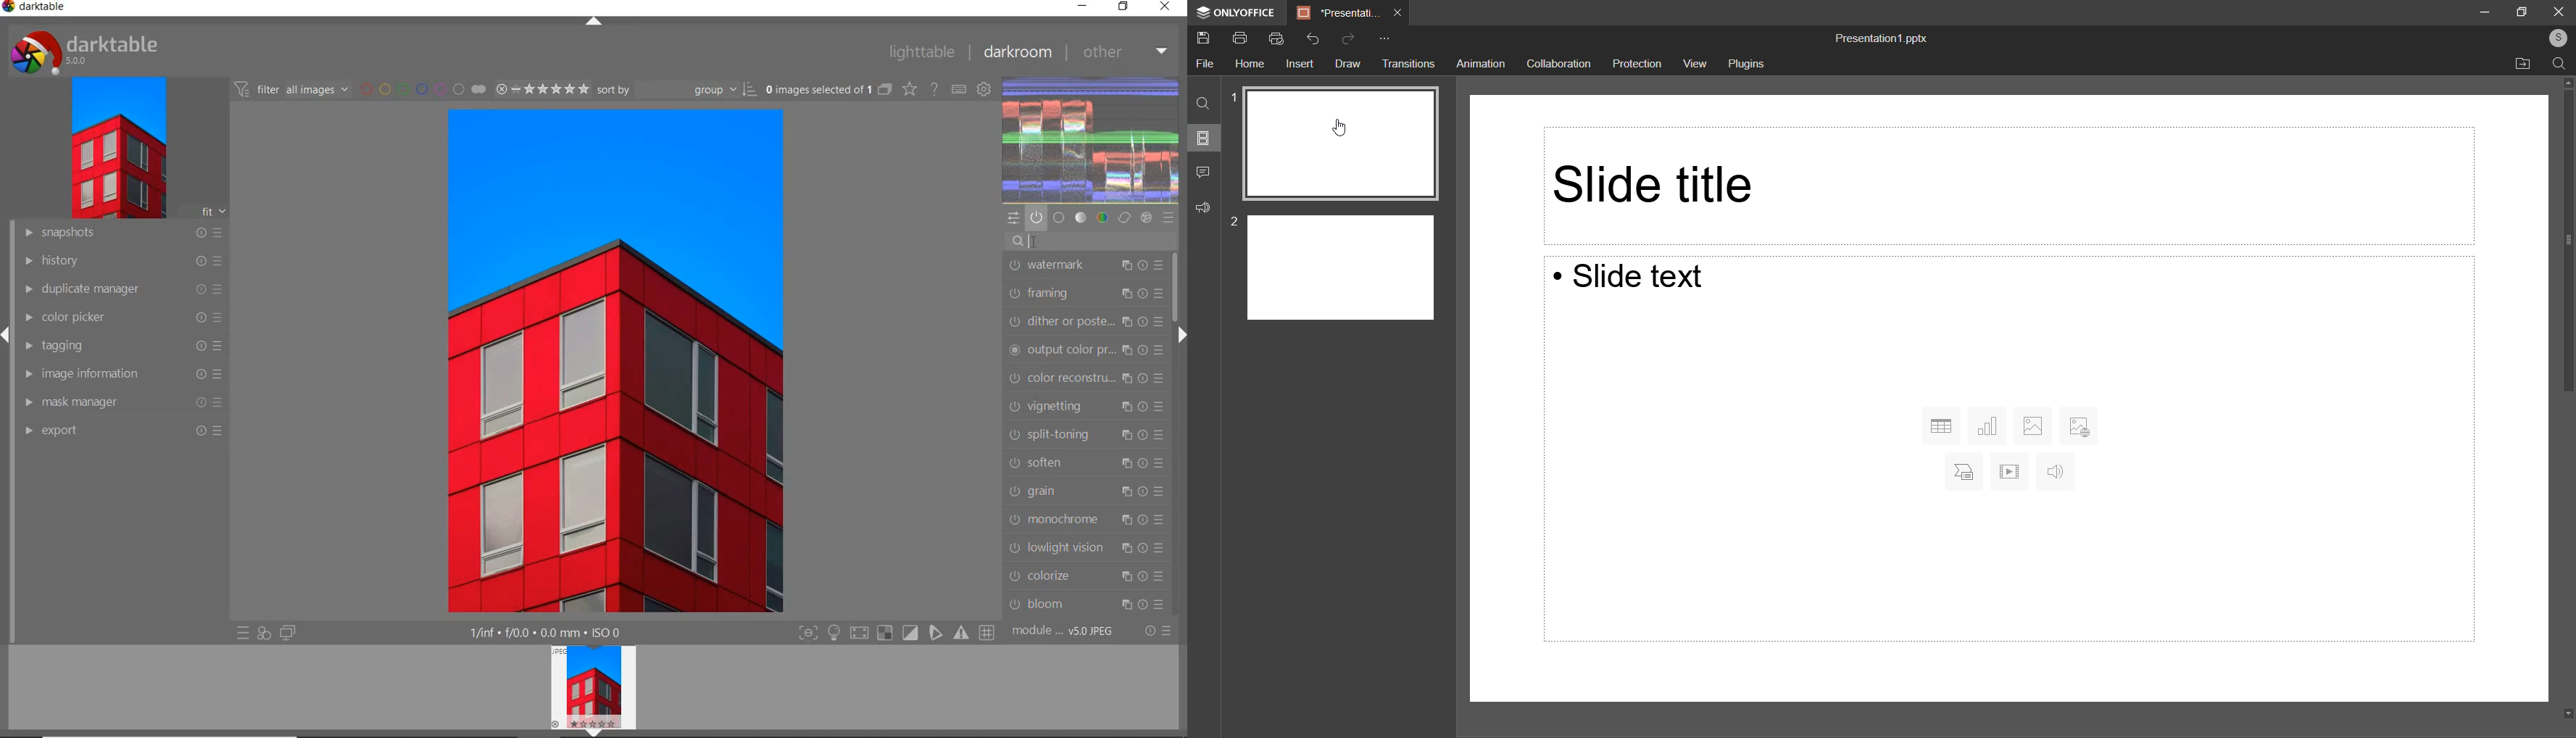  I want to click on Transitions, so click(1408, 64).